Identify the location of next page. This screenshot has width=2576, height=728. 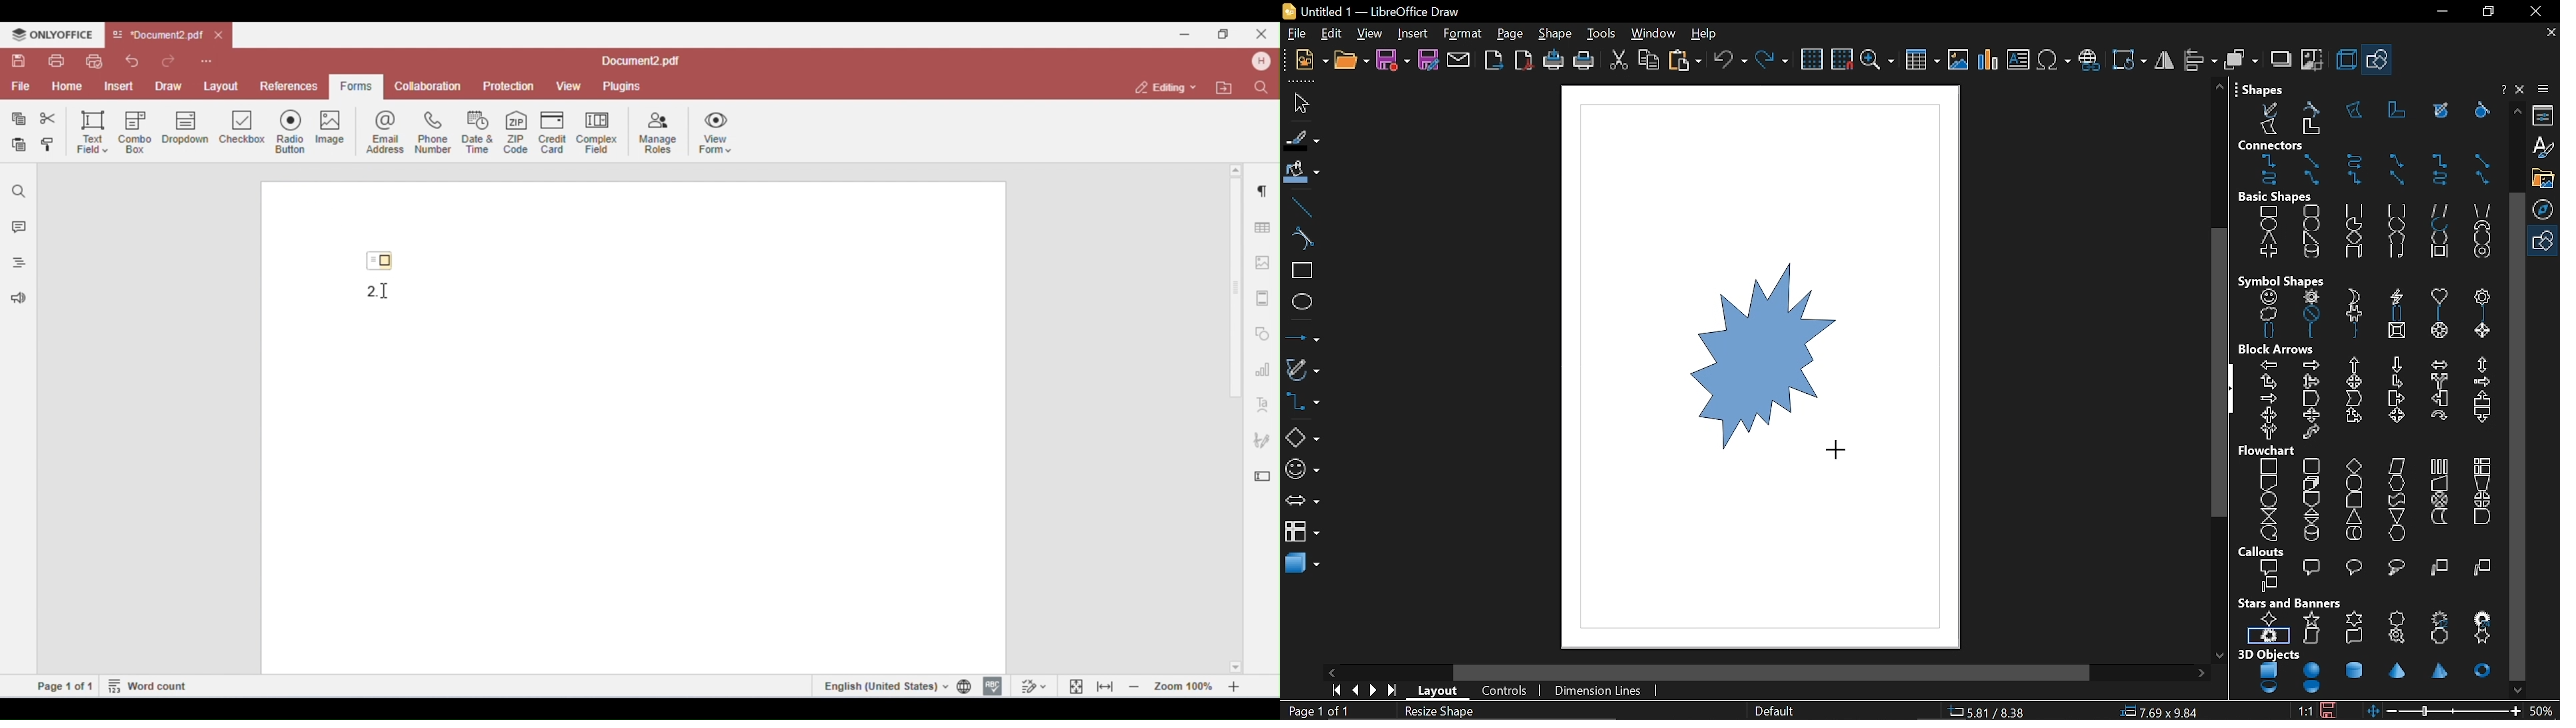
(1376, 691).